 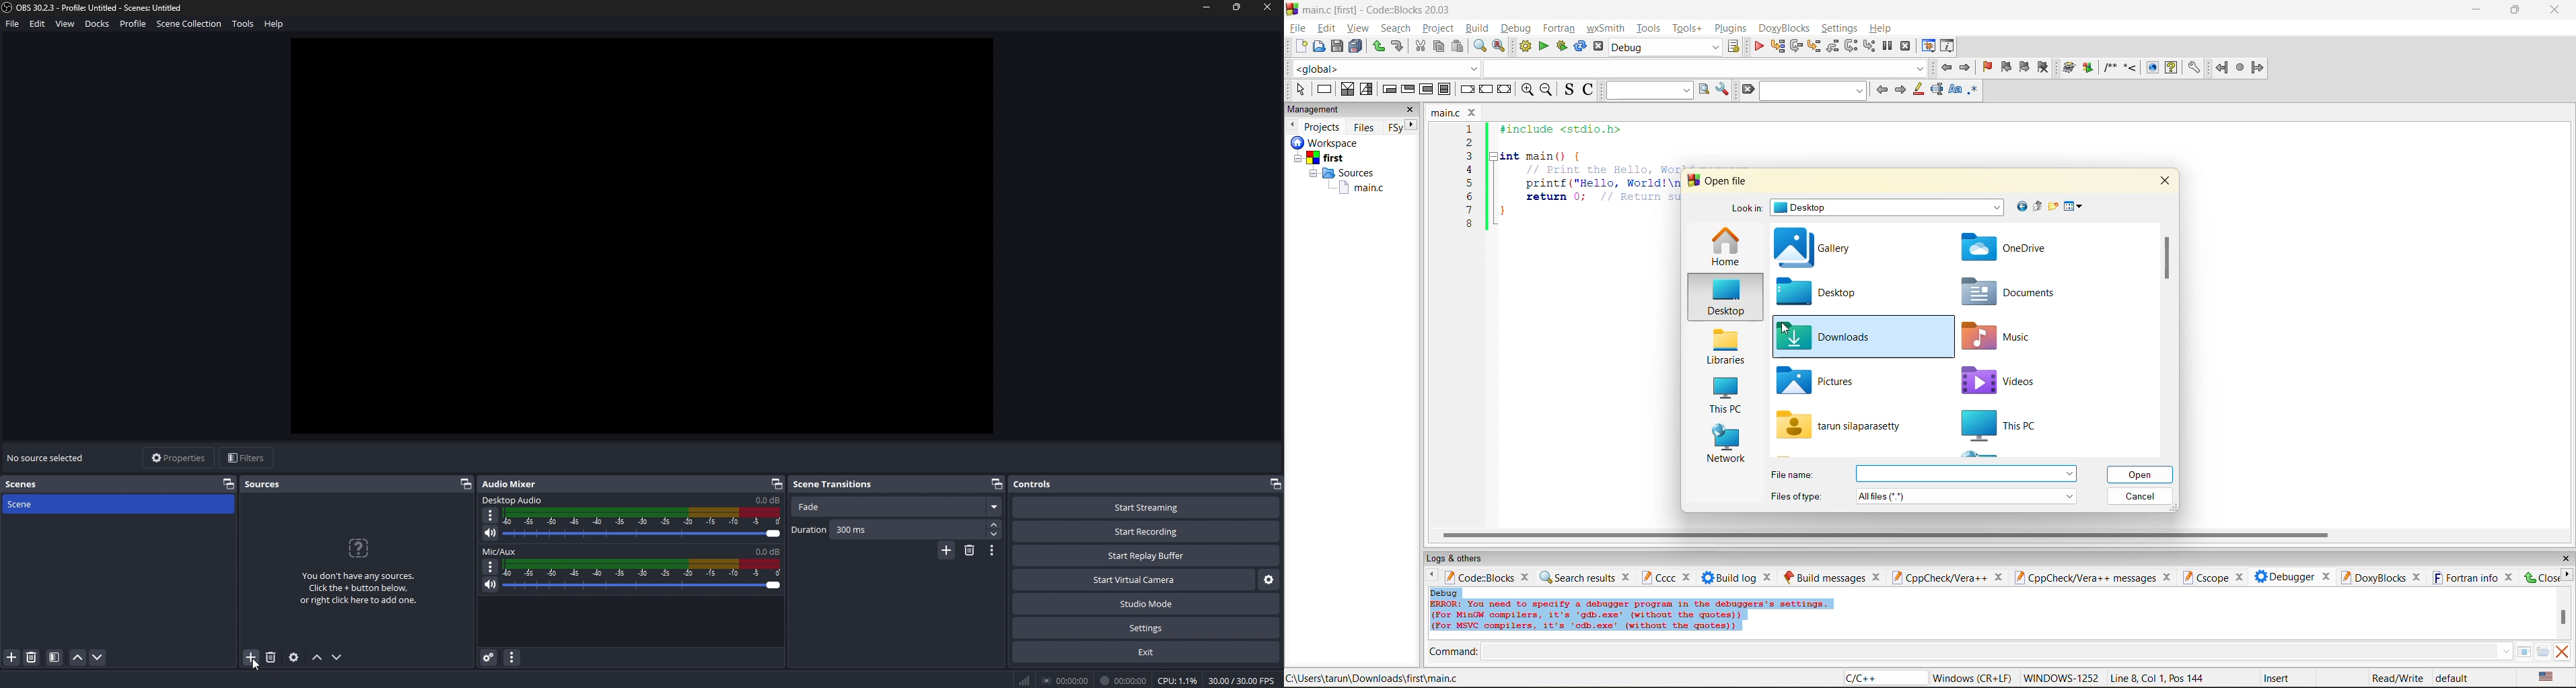 What do you see at coordinates (1735, 46) in the screenshot?
I see `show the select target dialog` at bounding box center [1735, 46].